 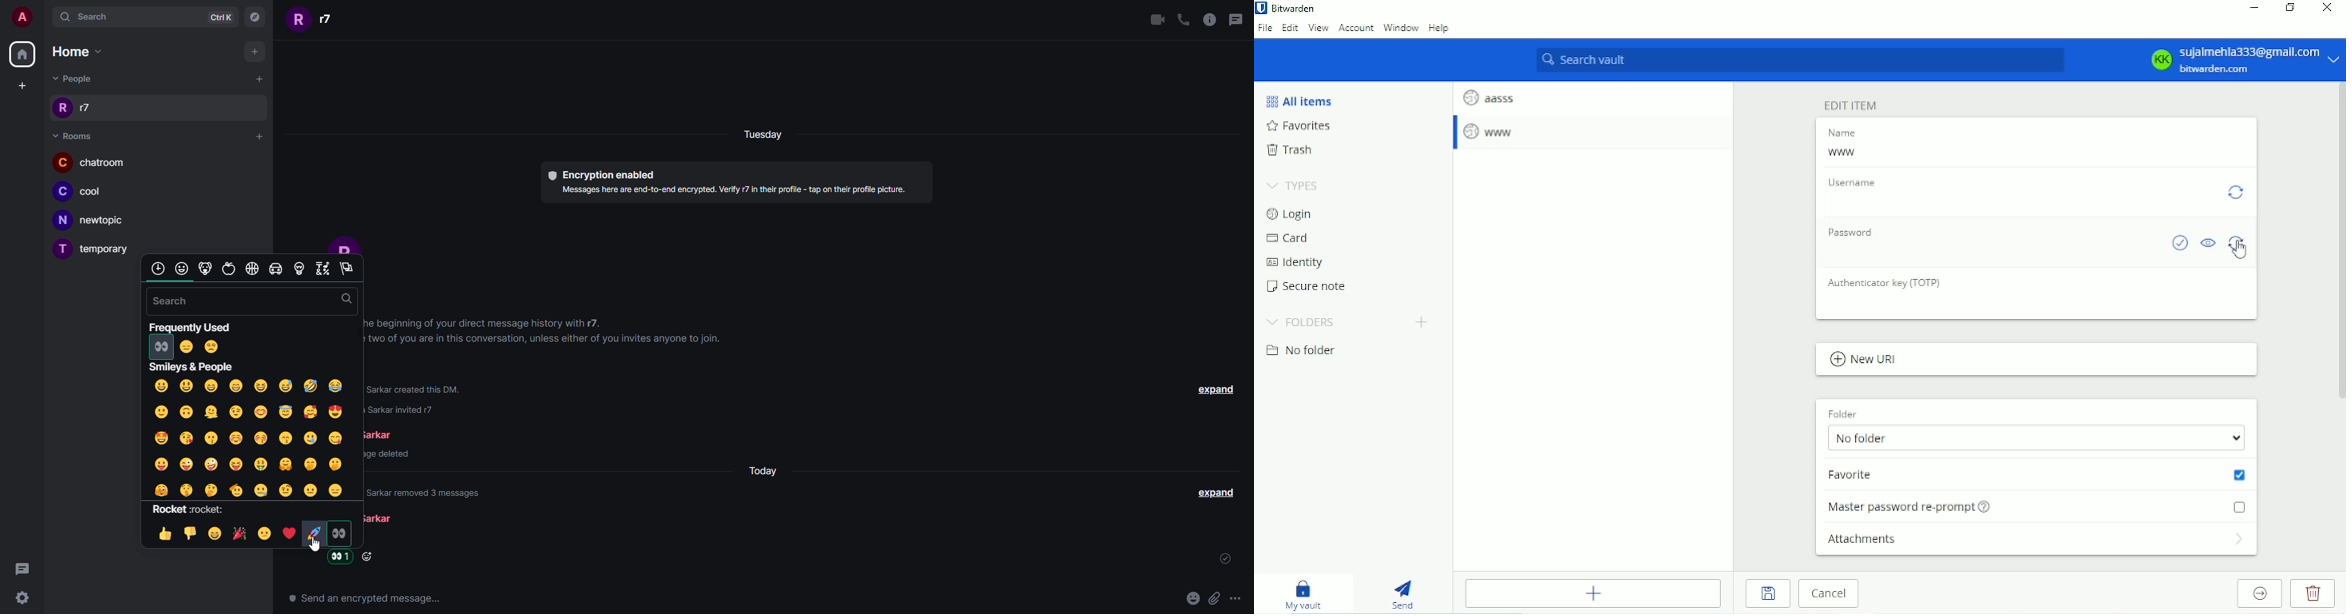 What do you see at coordinates (158, 269) in the screenshot?
I see `category` at bounding box center [158, 269].